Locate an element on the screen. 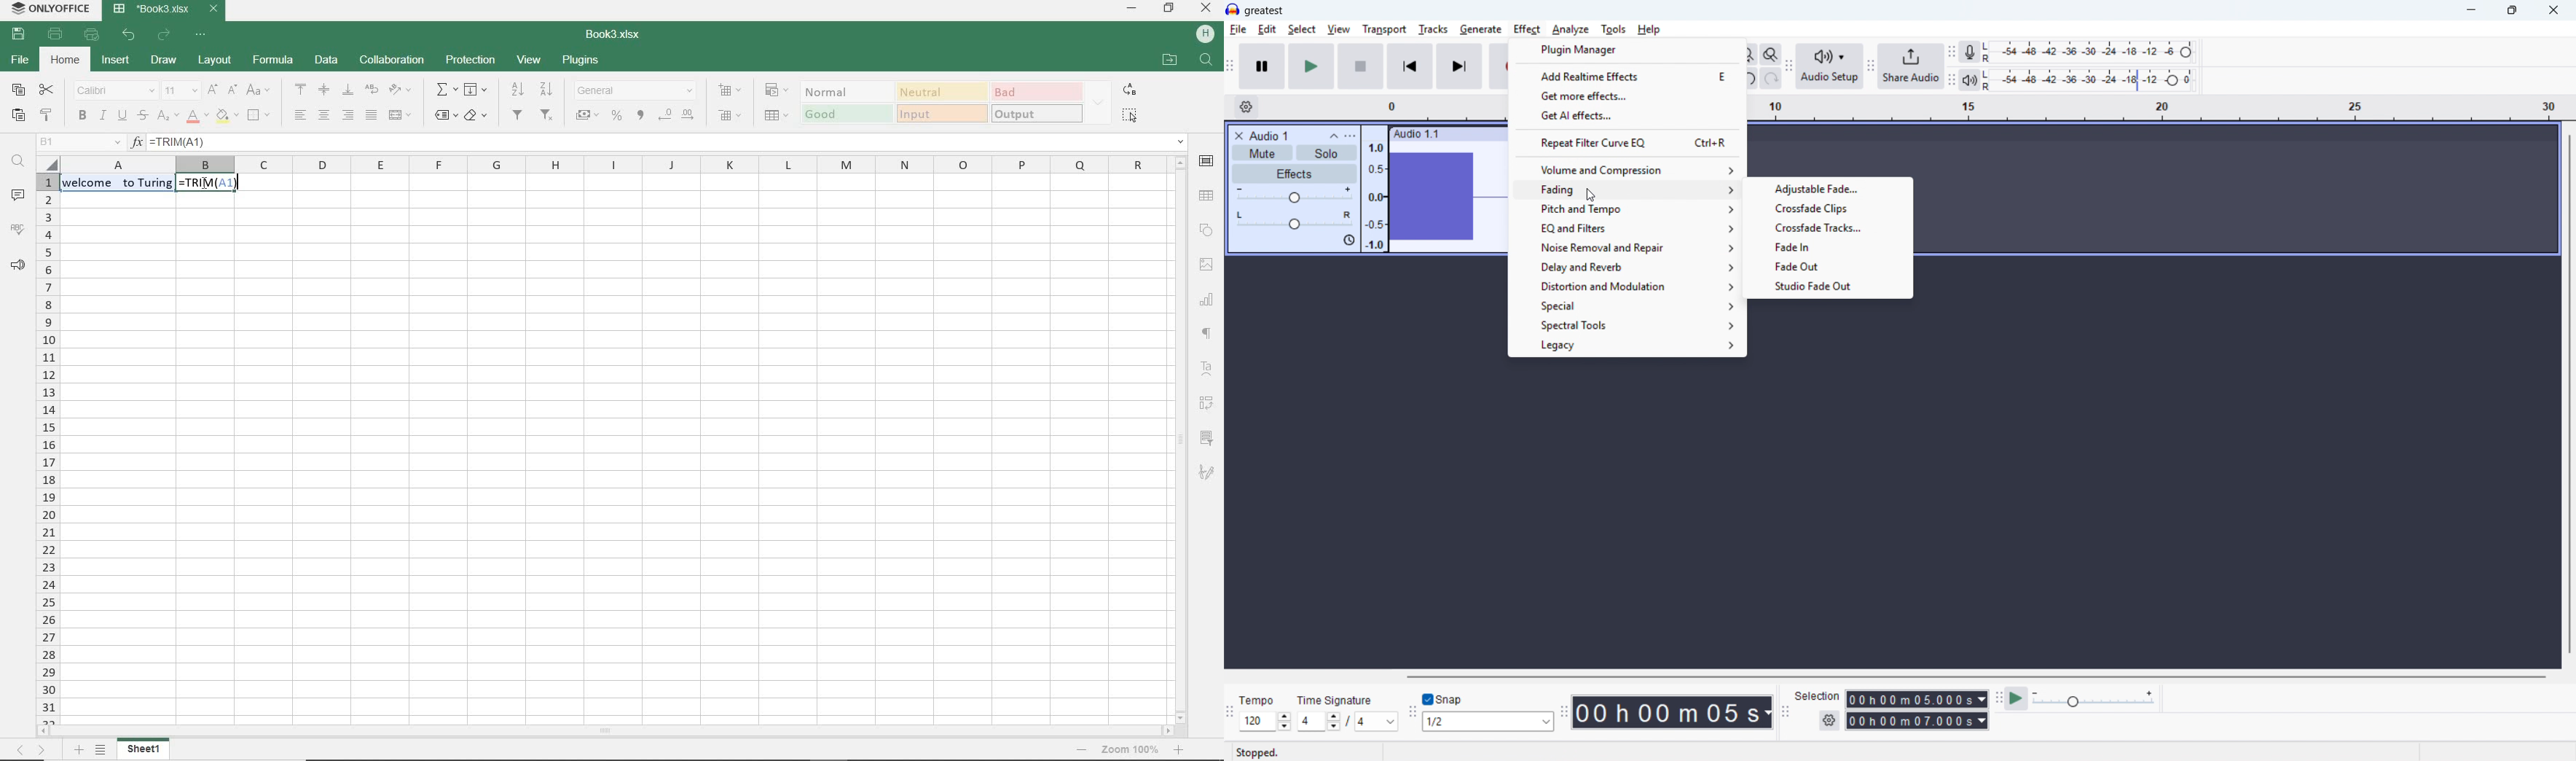 This screenshot has width=2576, height=784. Timeline settings  is located at coordinates (1246, 107).